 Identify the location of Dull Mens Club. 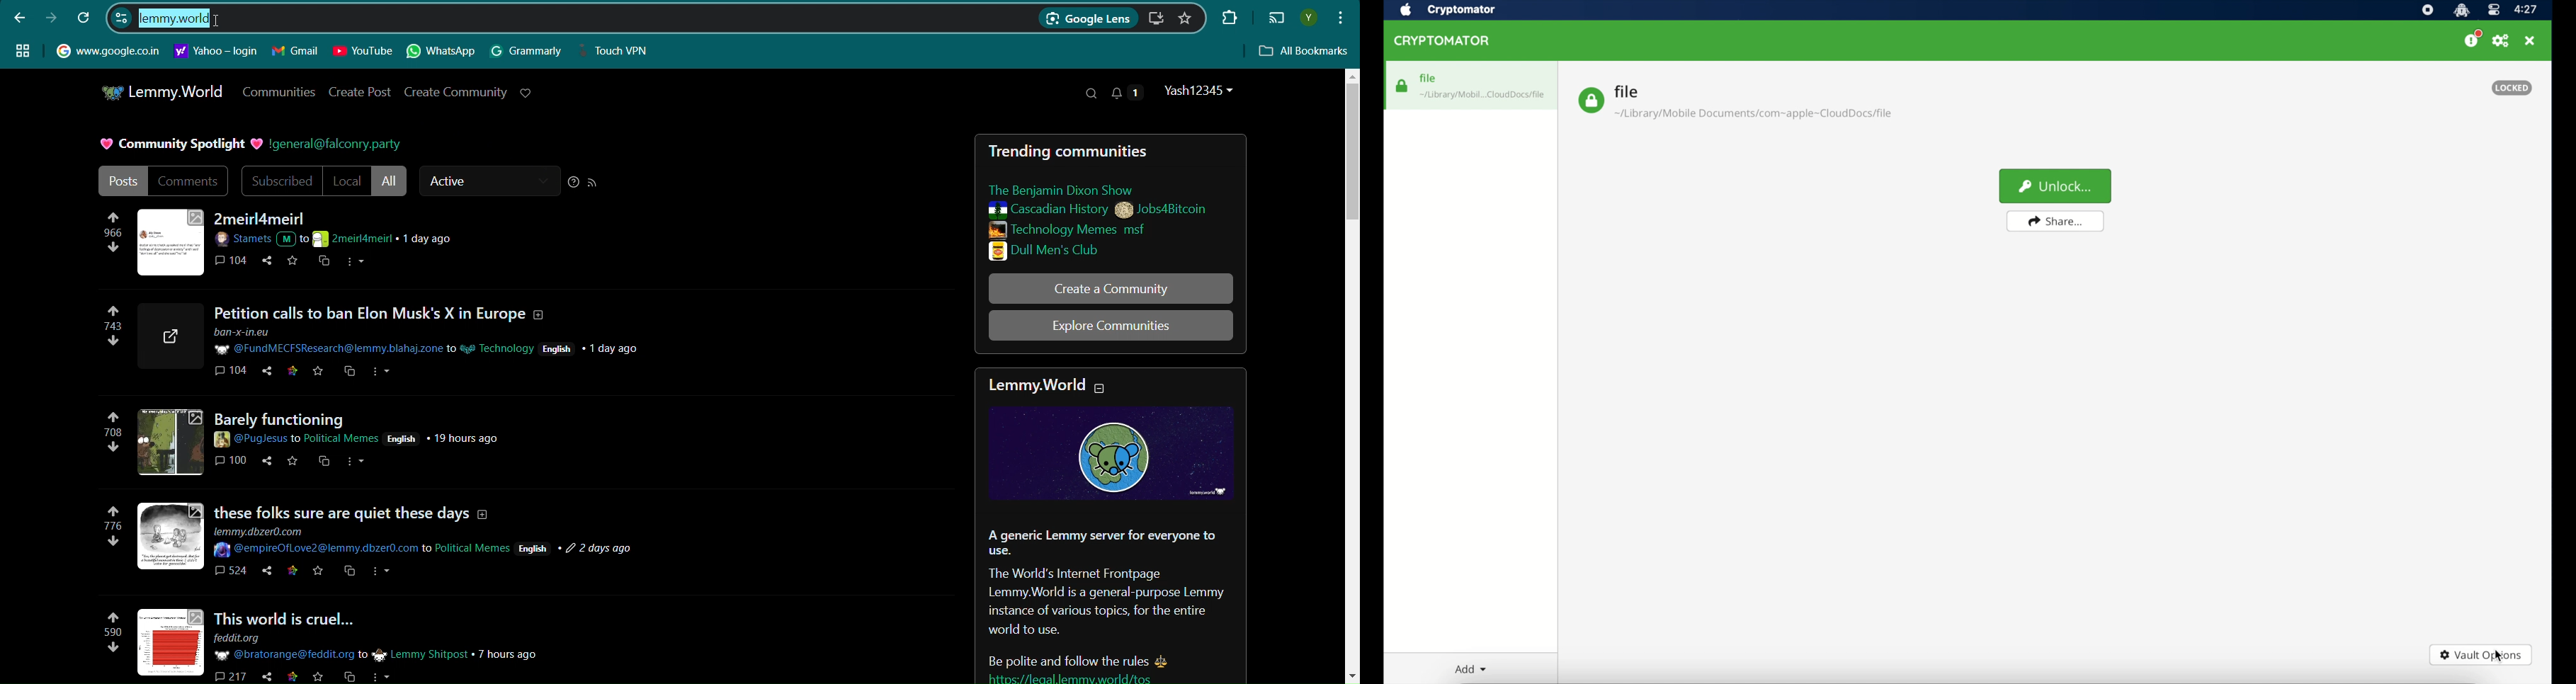
(1090, 251).